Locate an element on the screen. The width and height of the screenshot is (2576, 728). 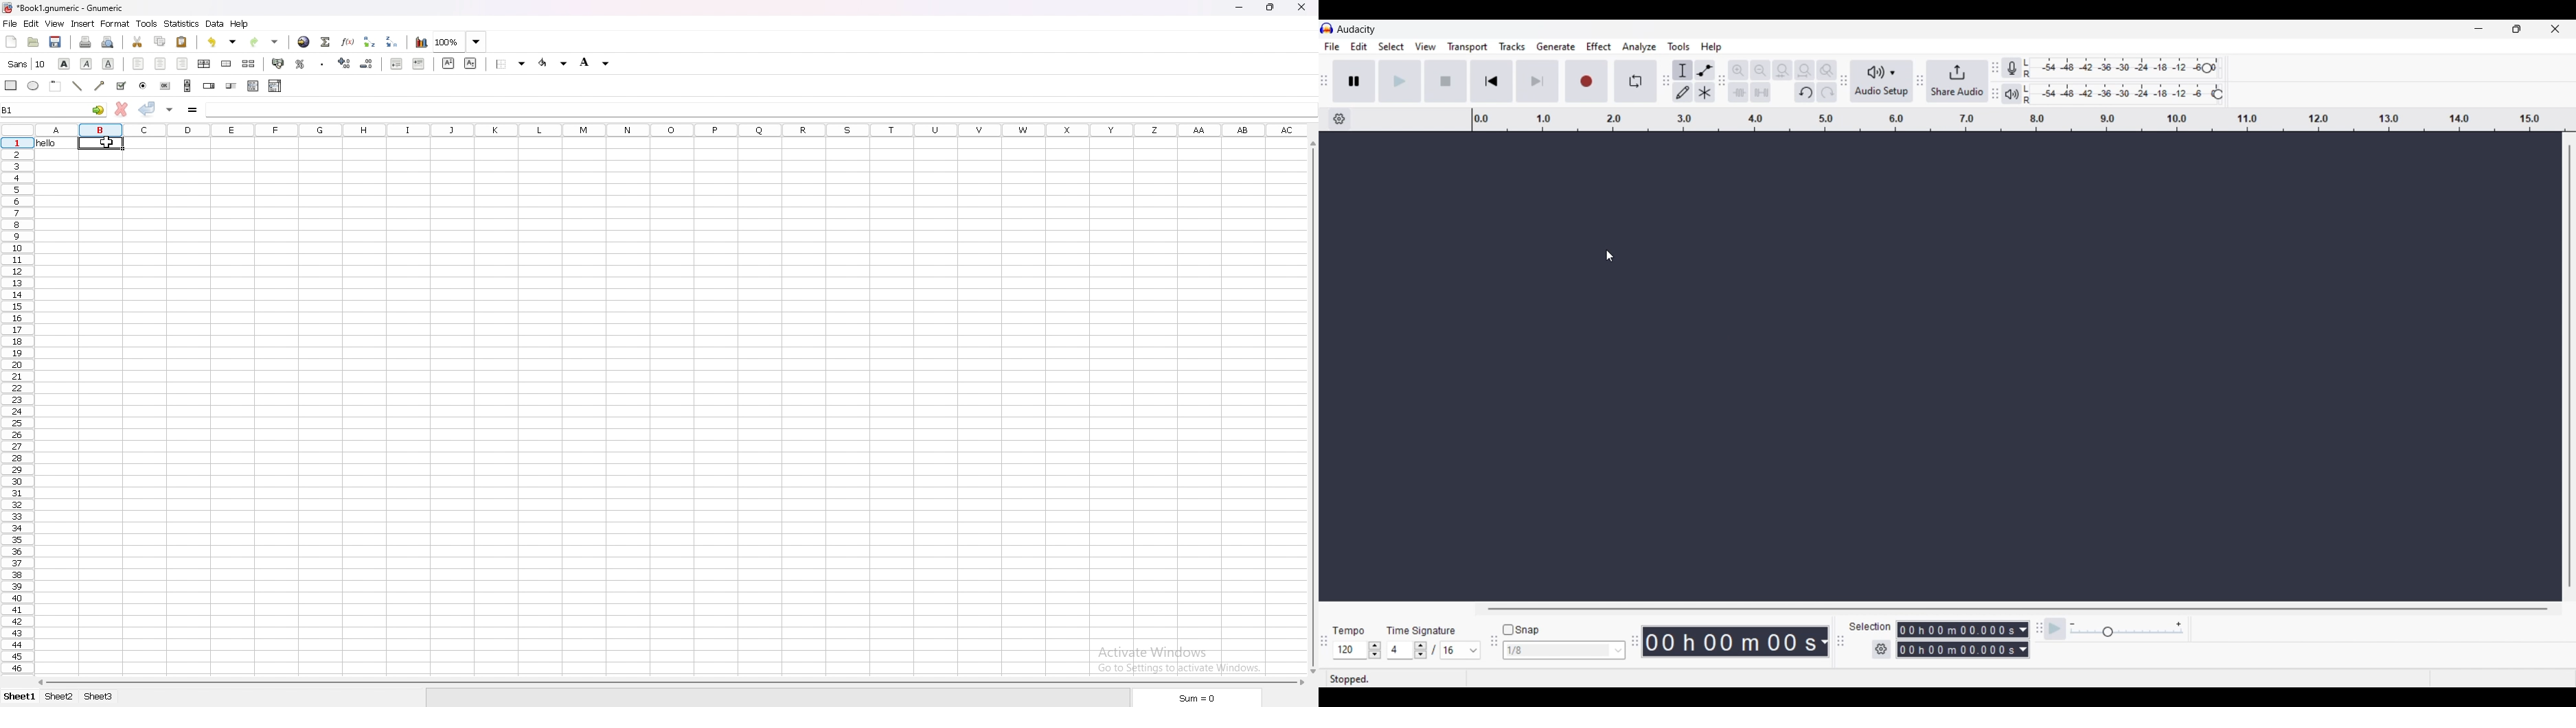
selected cell is located at coordinates (55, 108).